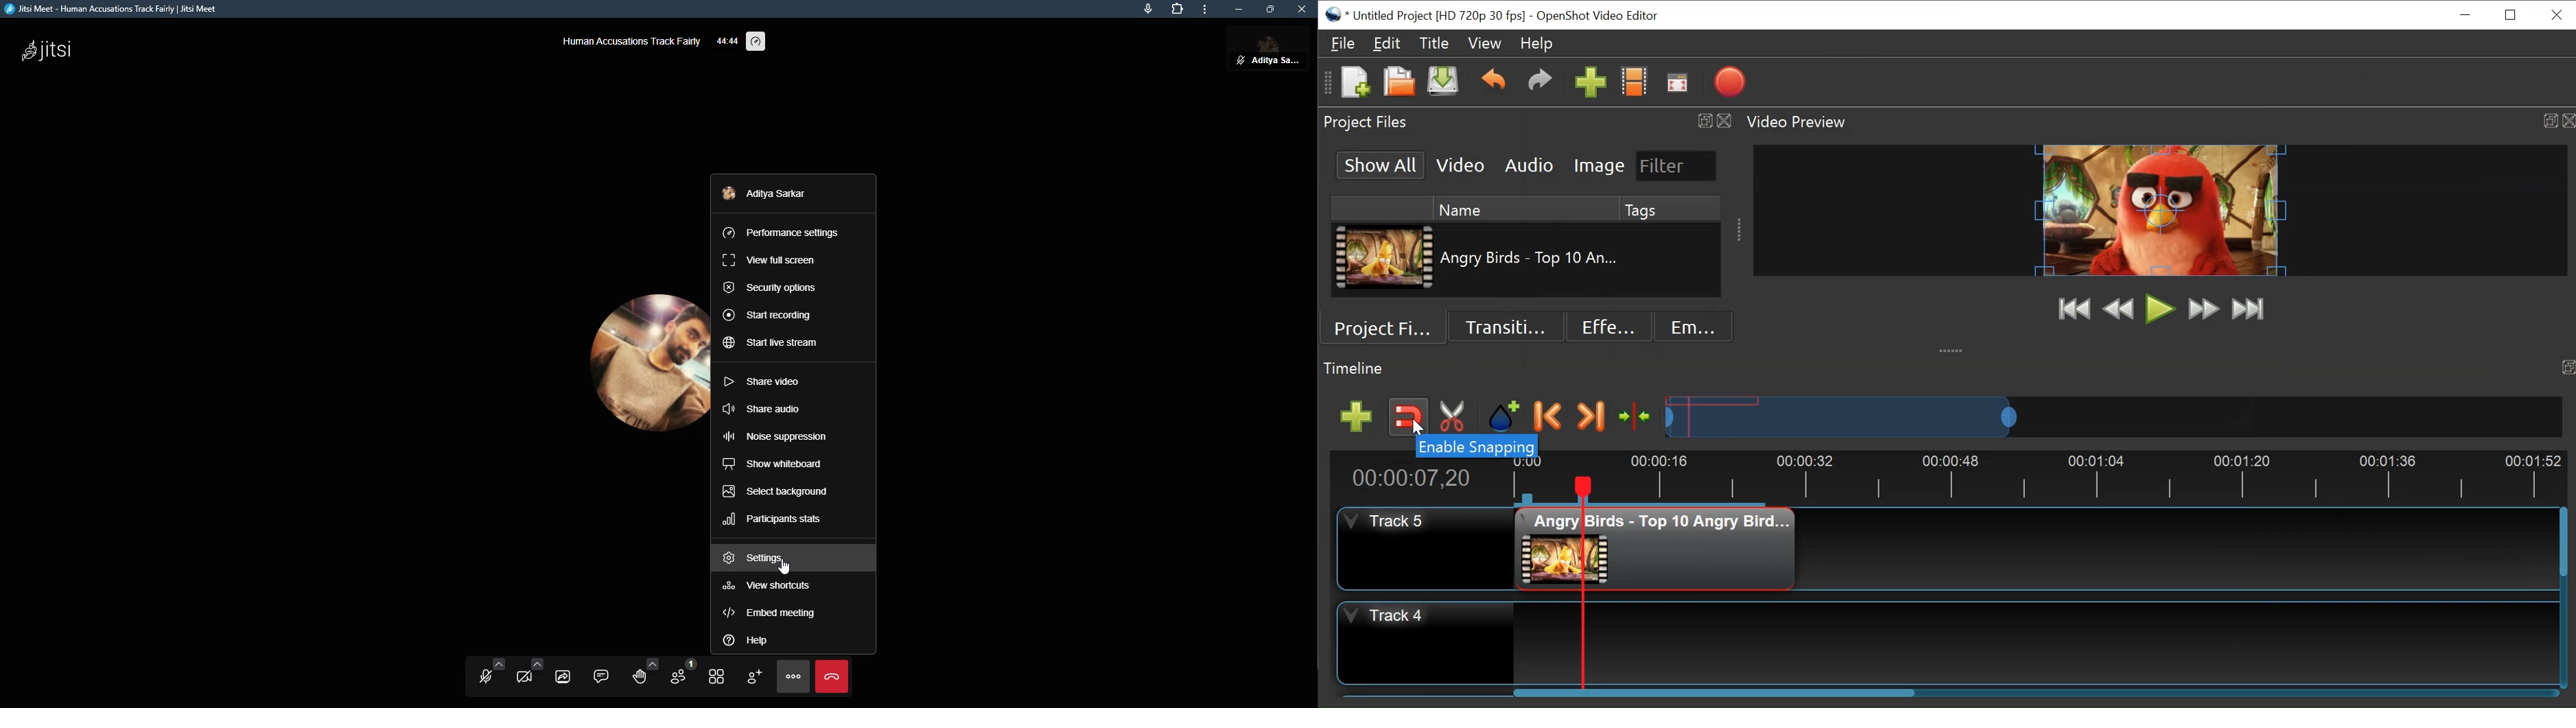 The image size is (2576, 728). I want to click on share screen, so click(561, 676).